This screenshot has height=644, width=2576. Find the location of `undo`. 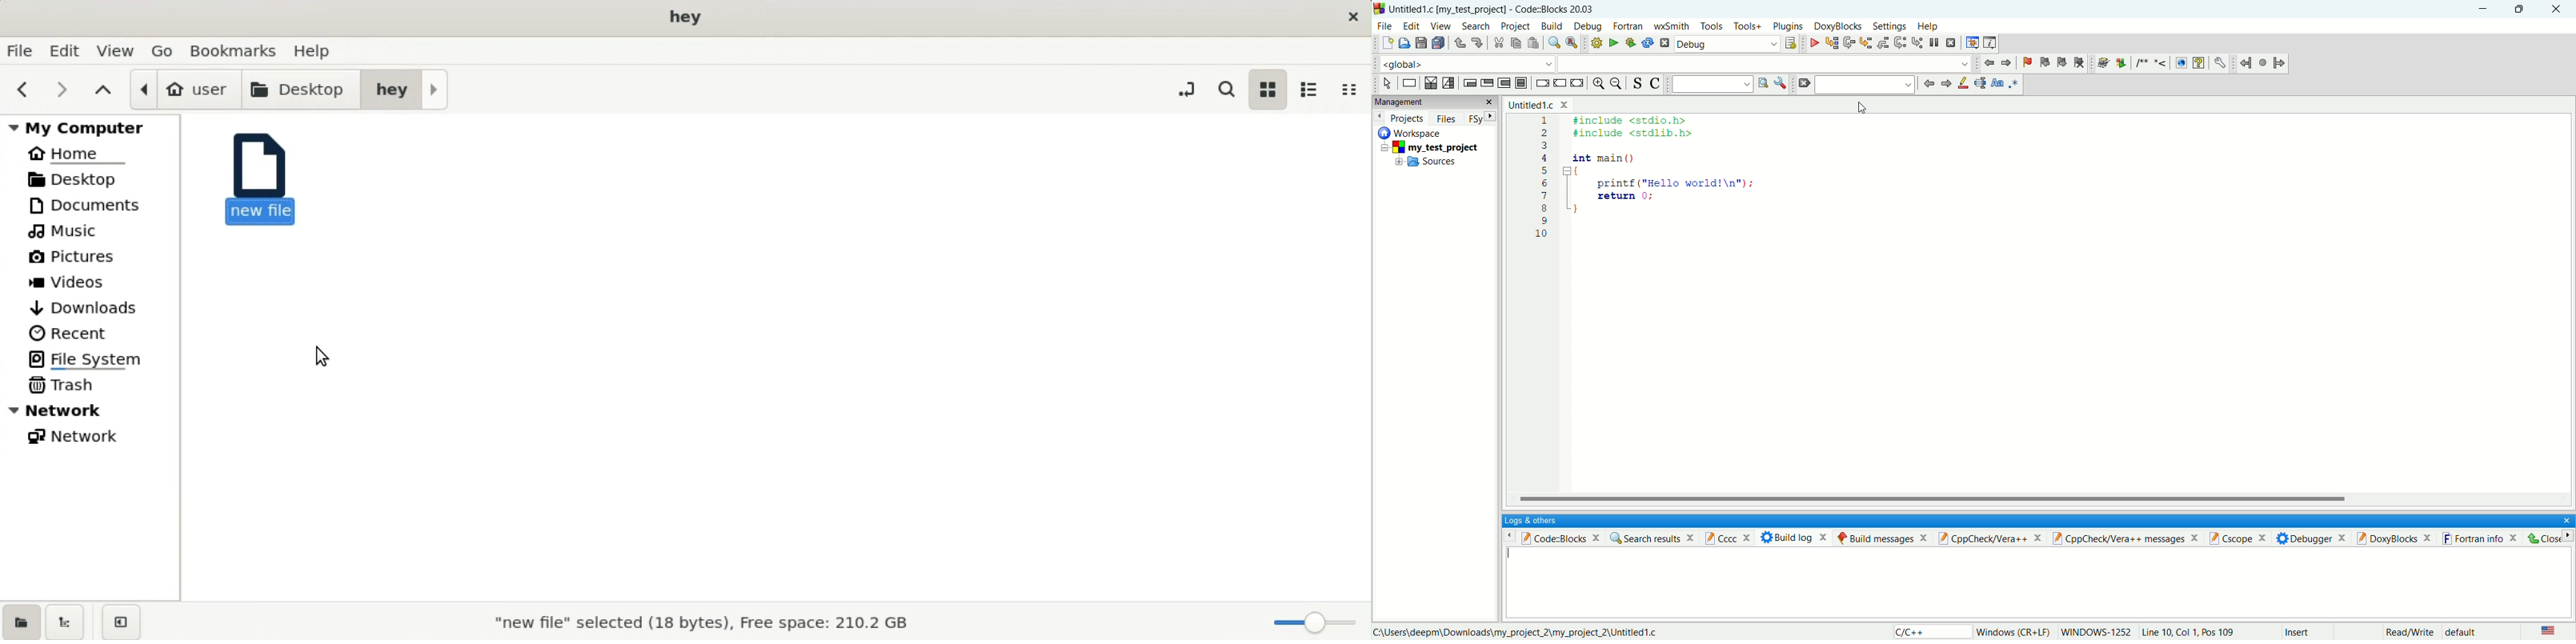

undo is located at coordinates (1458, 43).